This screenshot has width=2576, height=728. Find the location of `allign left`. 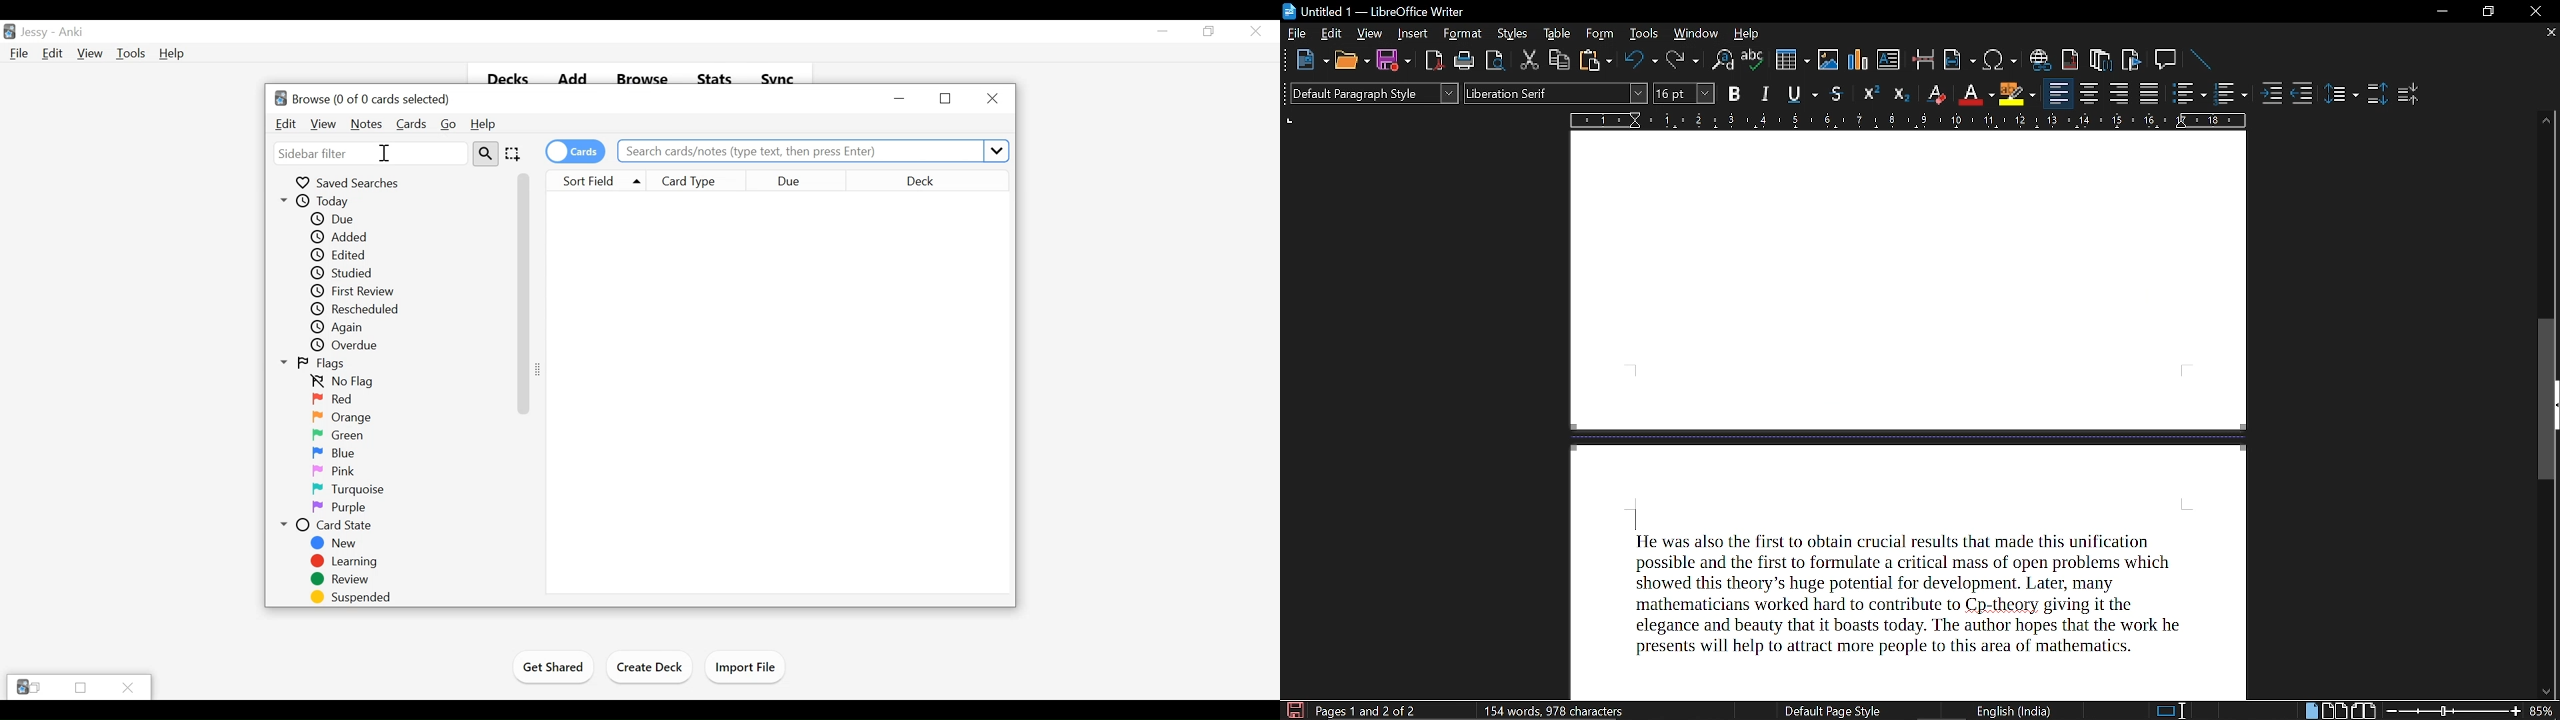

allign left is located at coordinates (2059, 95).